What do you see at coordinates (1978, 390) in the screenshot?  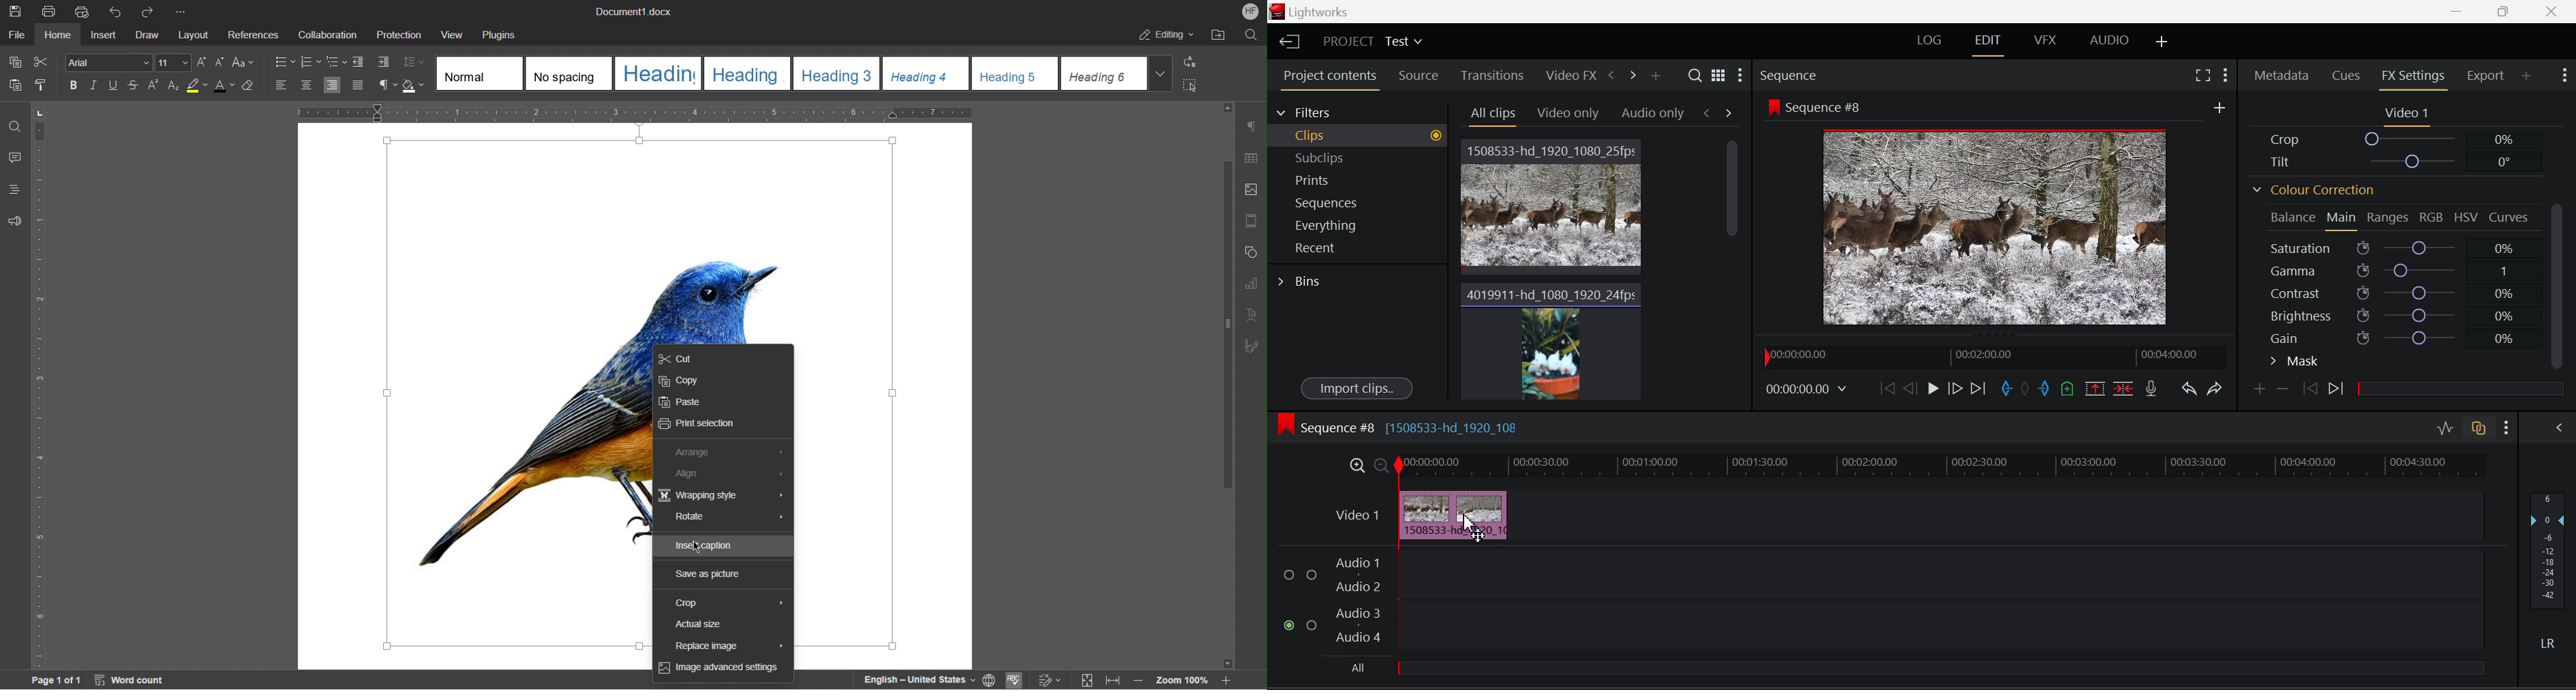 I see `To End` at bounding box center [1978, 390].